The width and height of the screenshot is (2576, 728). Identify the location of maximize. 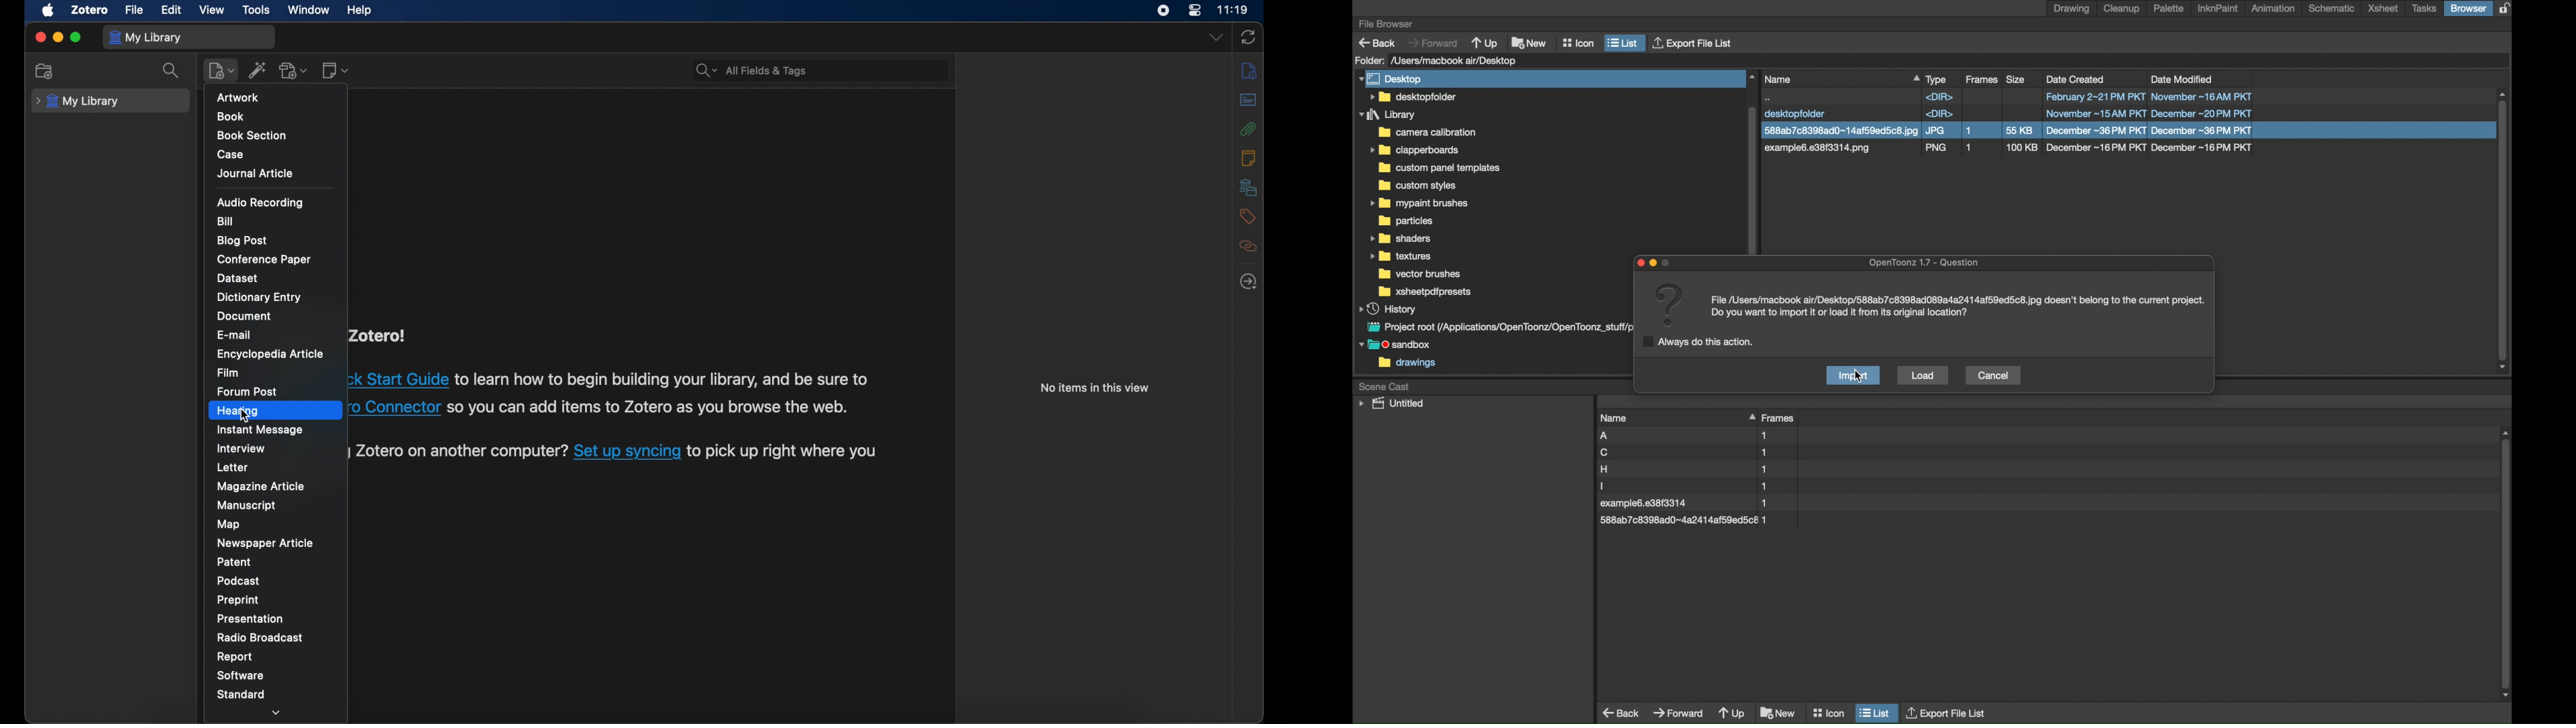
(76, 37).